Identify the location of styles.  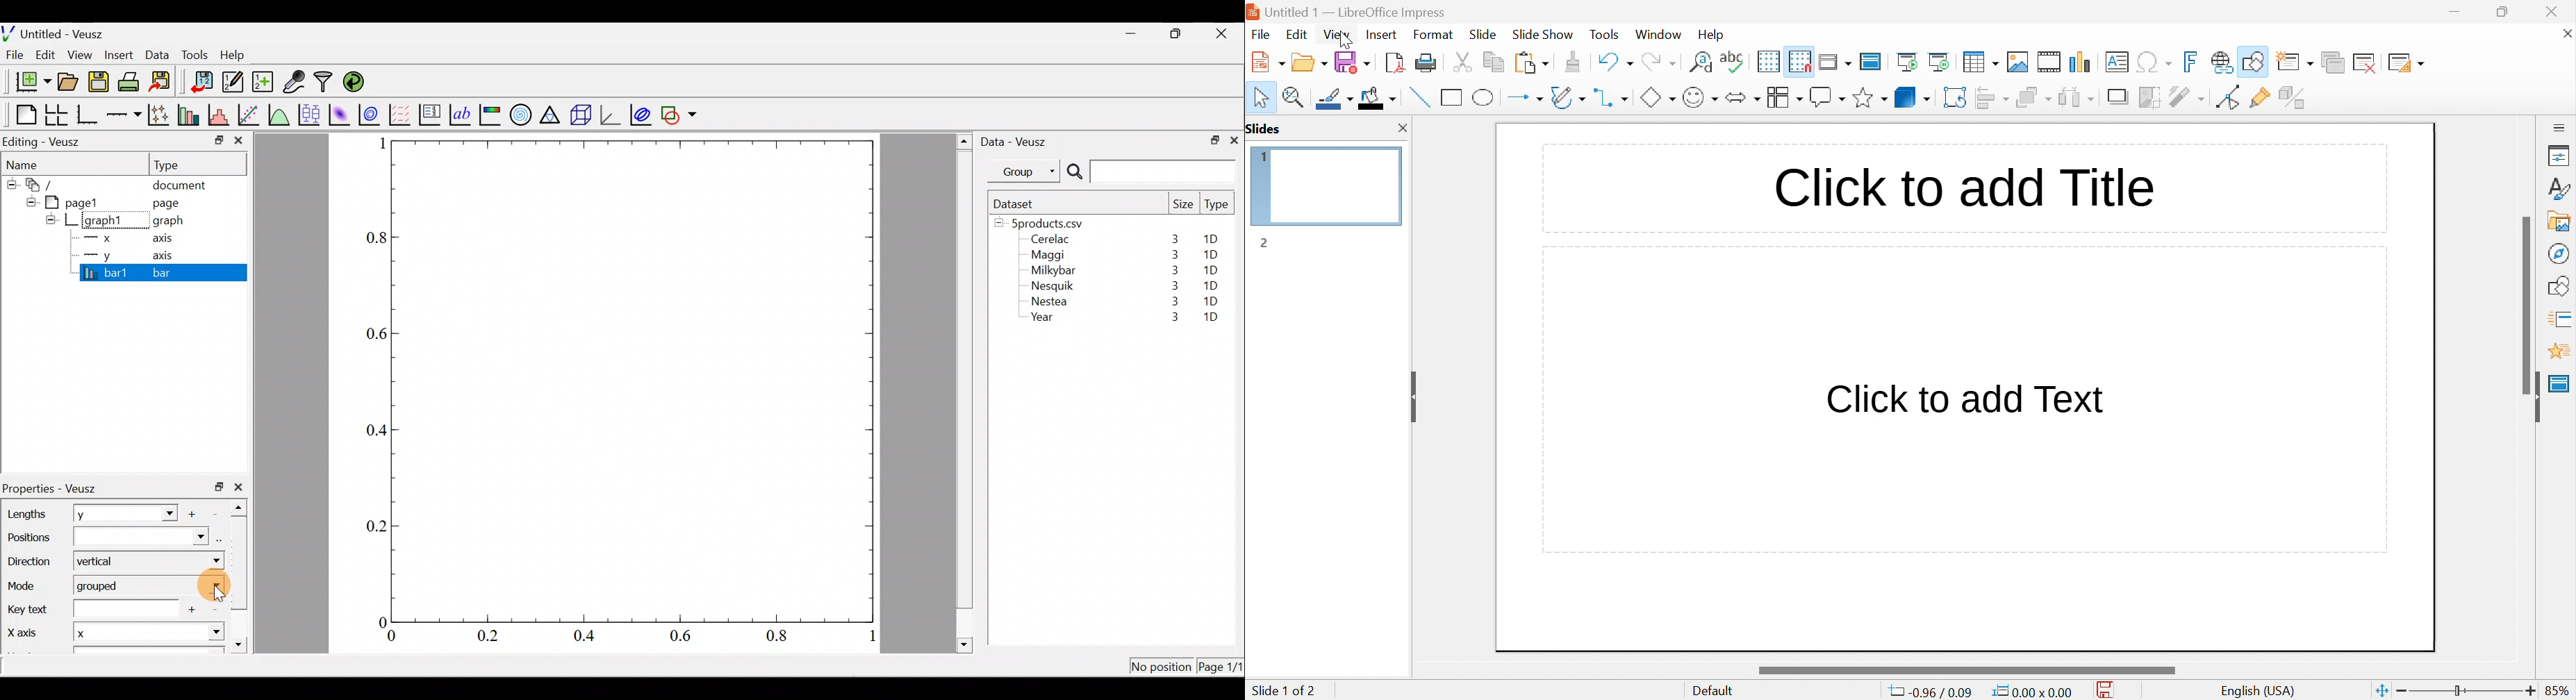
(2560, 188).